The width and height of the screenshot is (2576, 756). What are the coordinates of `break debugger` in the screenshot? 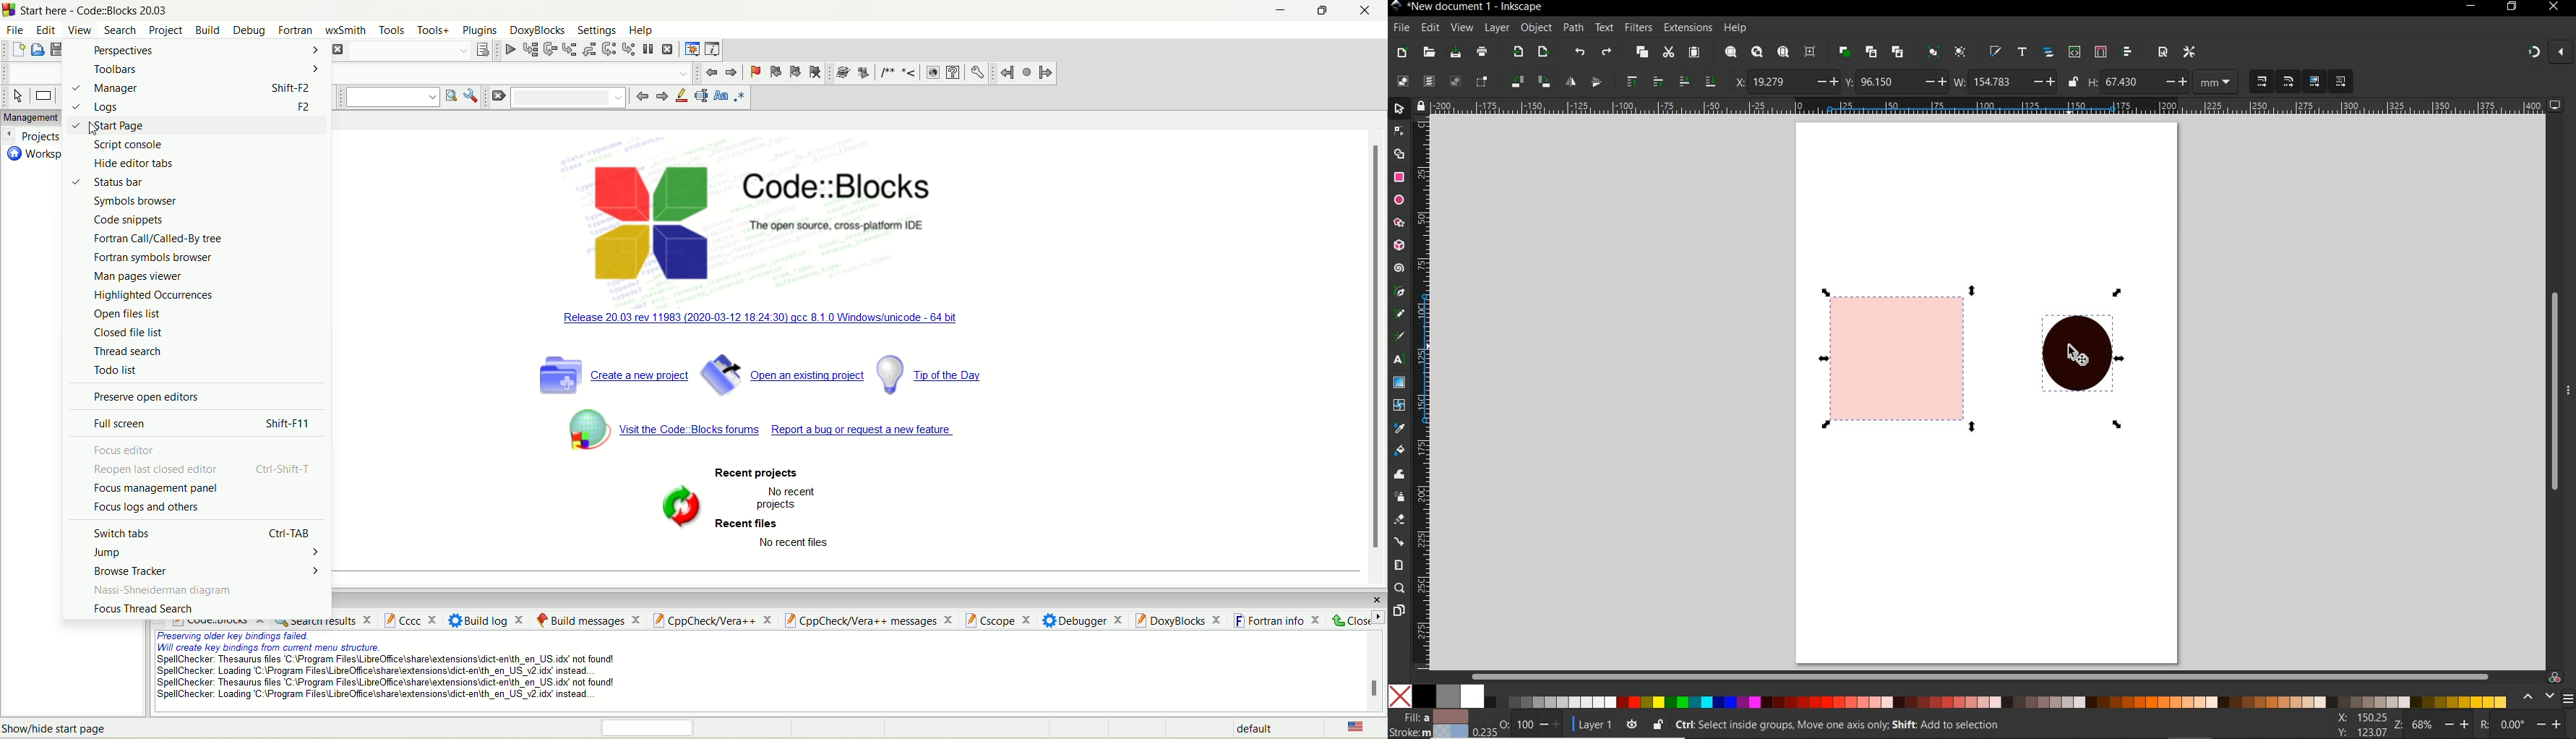 It's located at (650, 50).